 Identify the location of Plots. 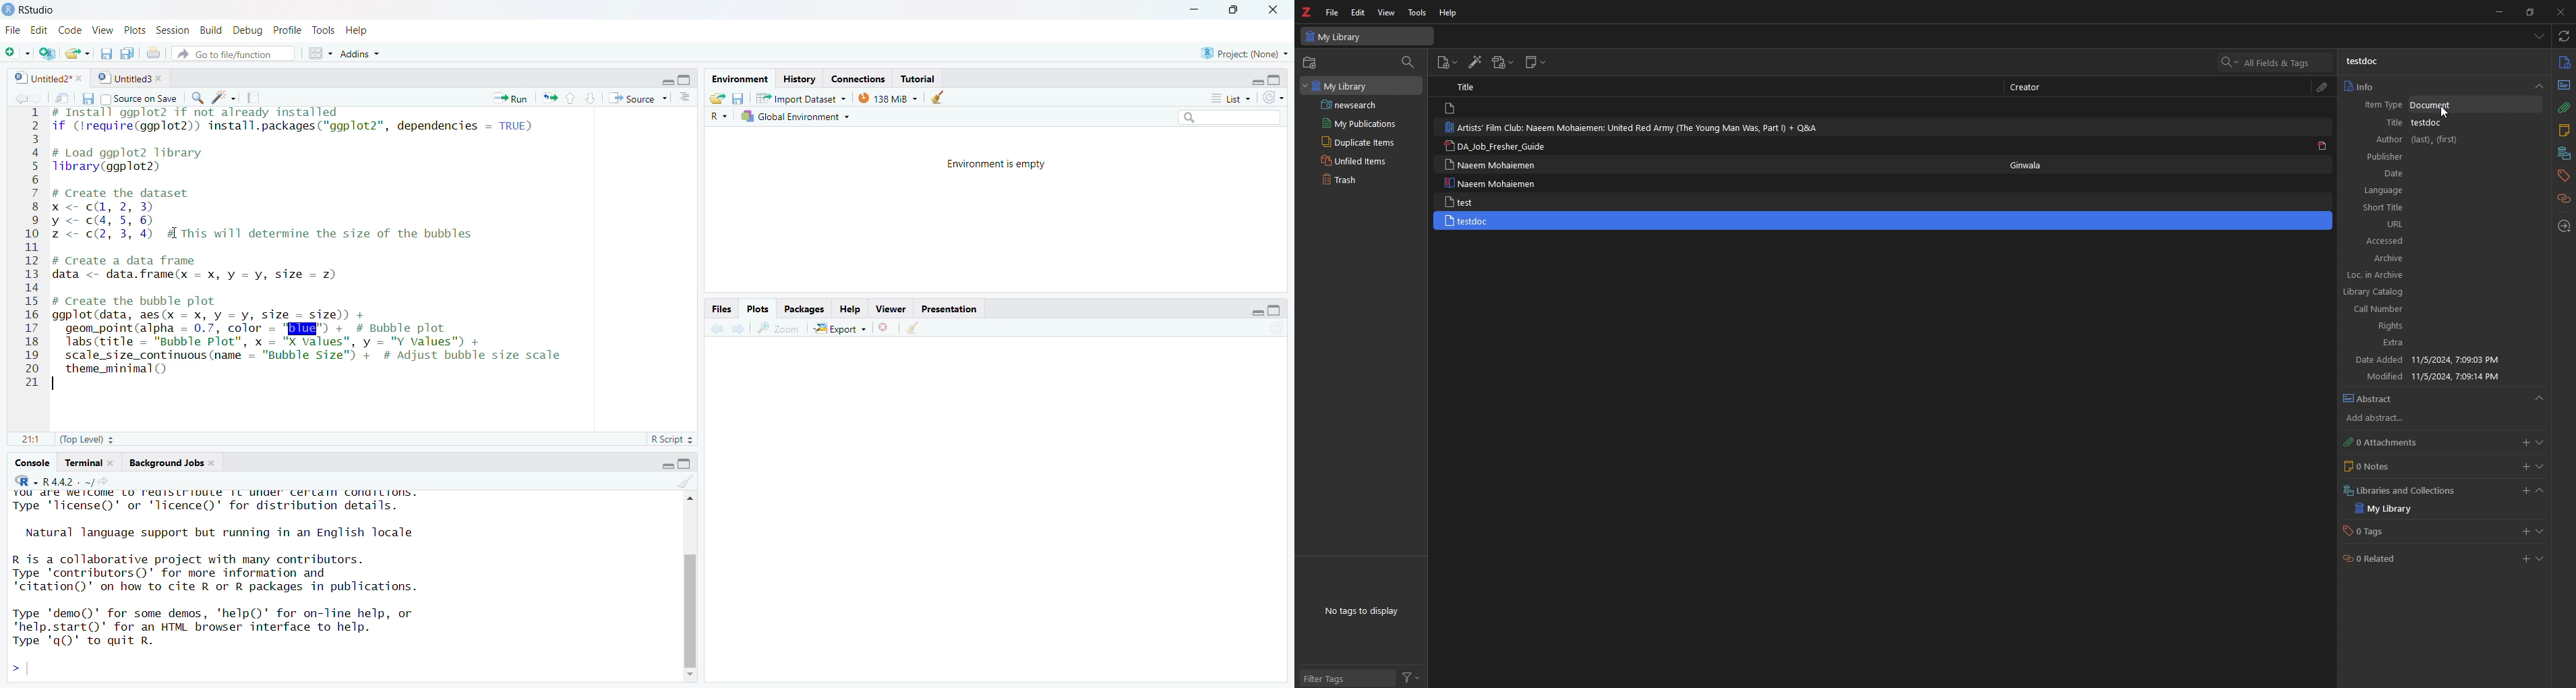
(758, 307).